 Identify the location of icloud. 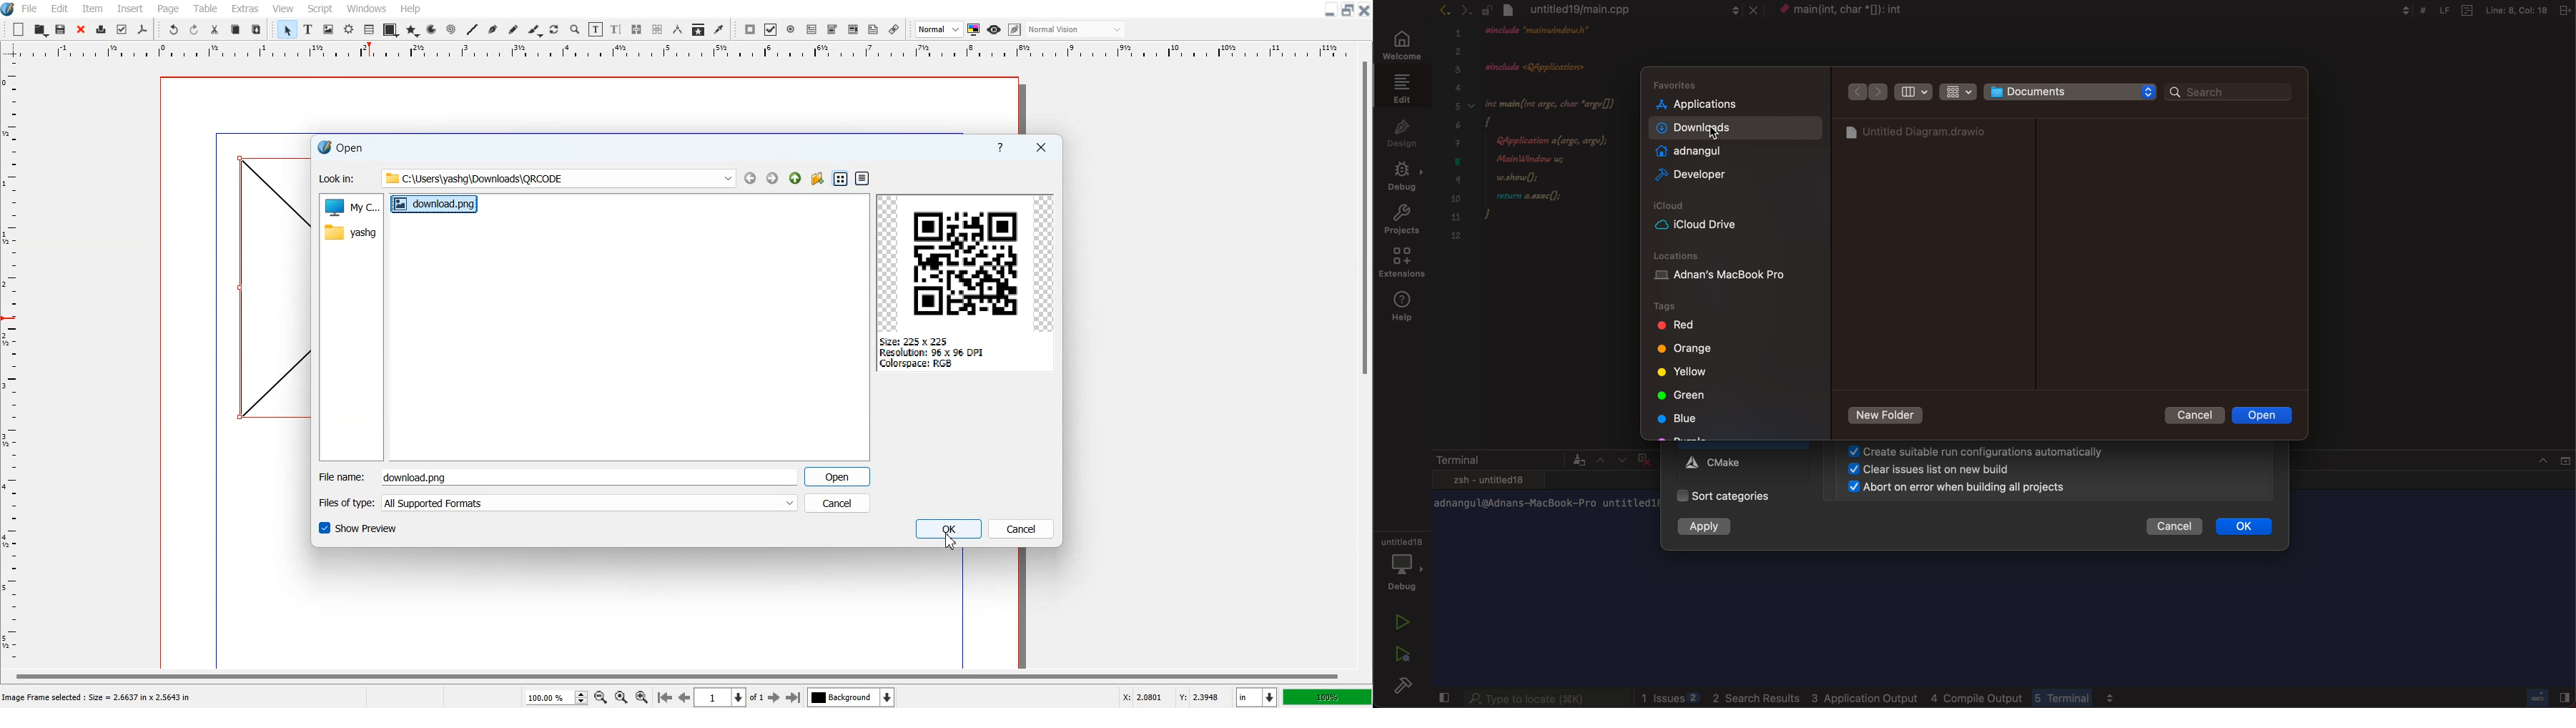
(1738, 221).